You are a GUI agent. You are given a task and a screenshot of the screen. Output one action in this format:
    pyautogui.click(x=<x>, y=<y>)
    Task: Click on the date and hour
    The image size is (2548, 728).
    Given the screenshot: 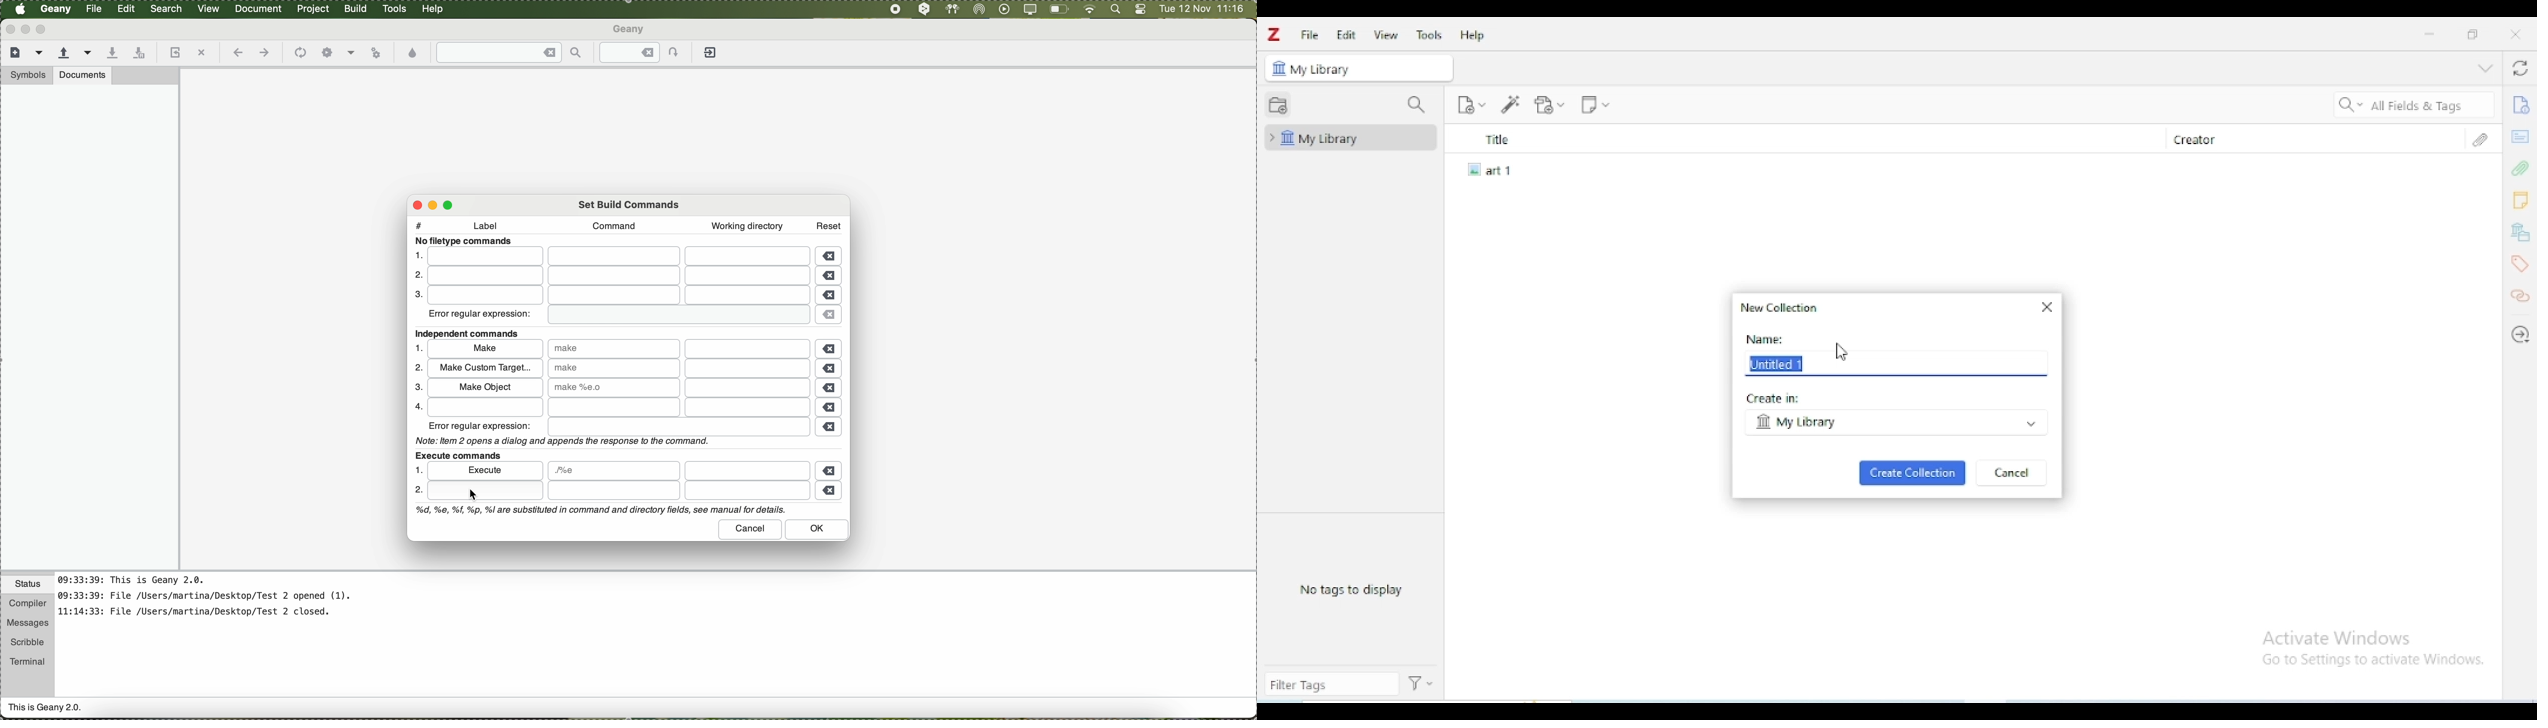 What is the action you would take?
    pyautogui.click(x=1202, y=9)
    